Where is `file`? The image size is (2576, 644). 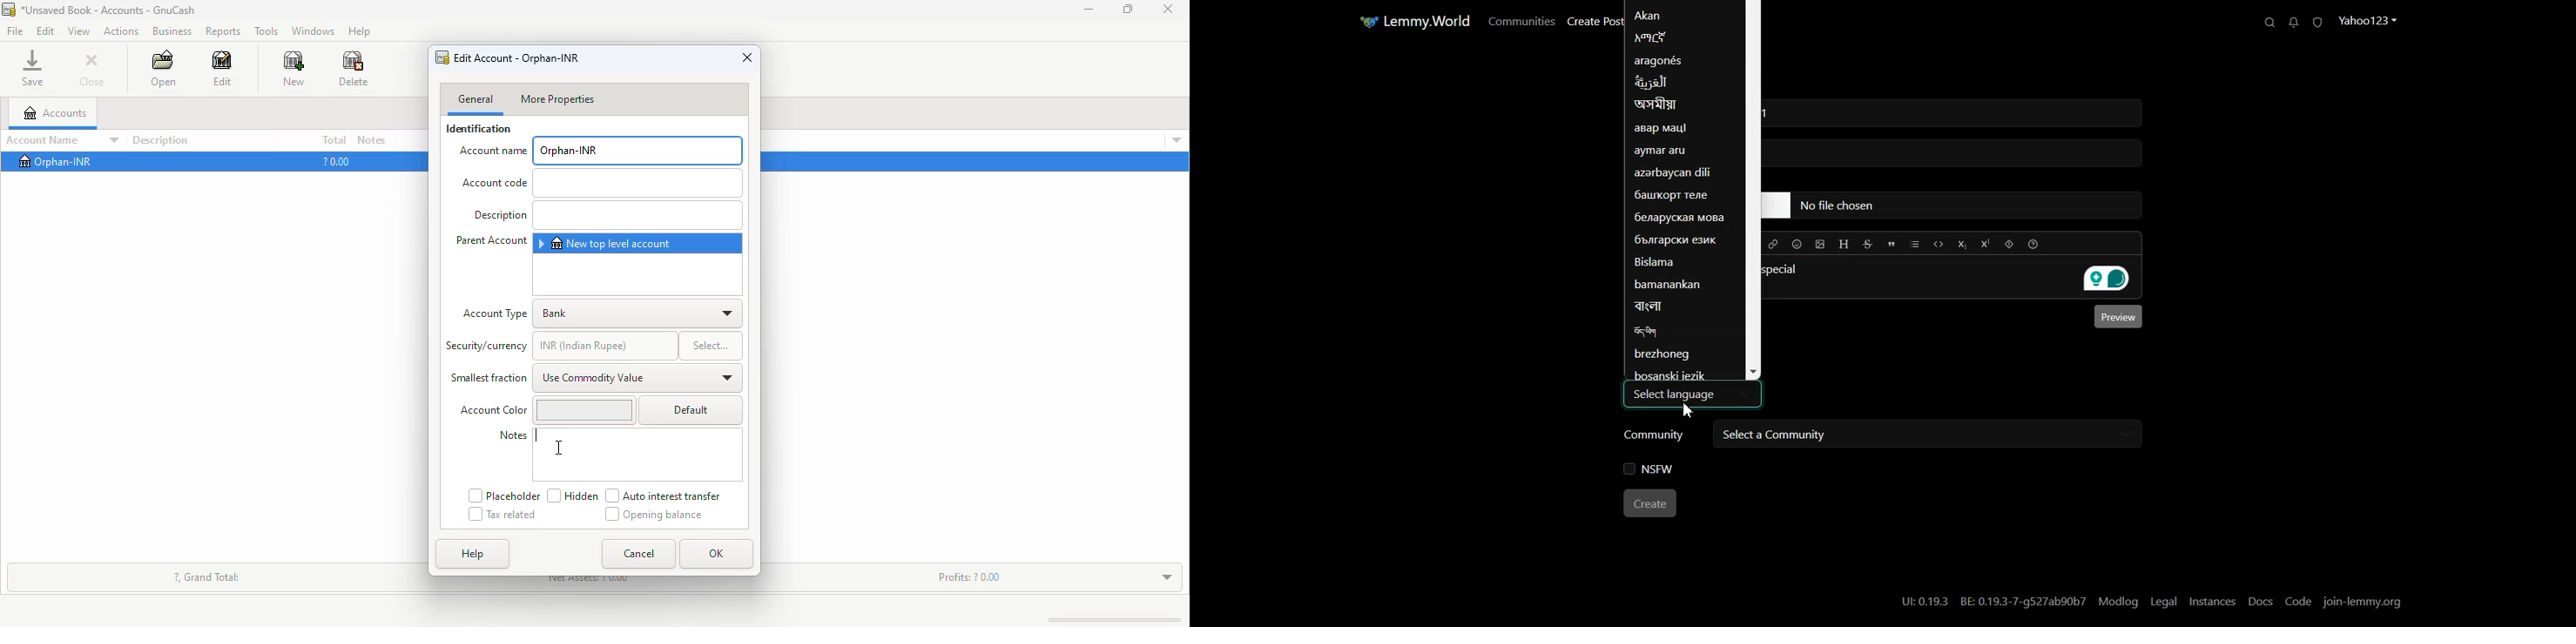 file is located at coordinates (15, 30).